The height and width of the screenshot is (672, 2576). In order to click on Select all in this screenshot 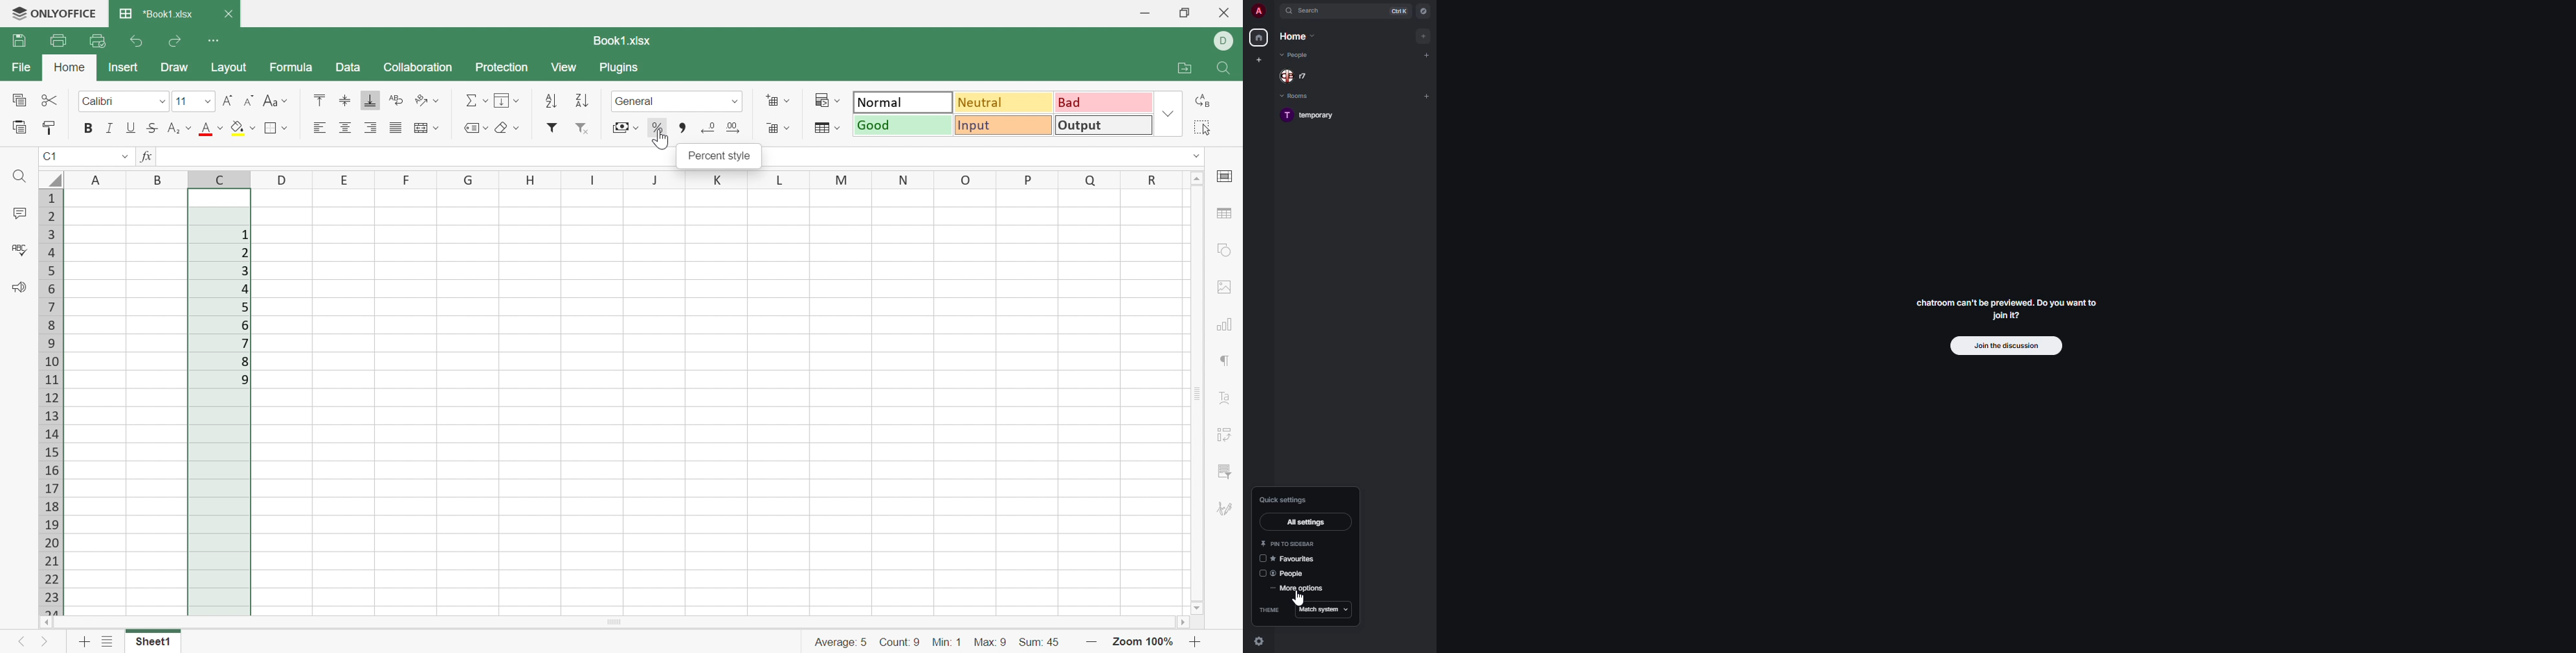, I will do `click(51, 178)`.